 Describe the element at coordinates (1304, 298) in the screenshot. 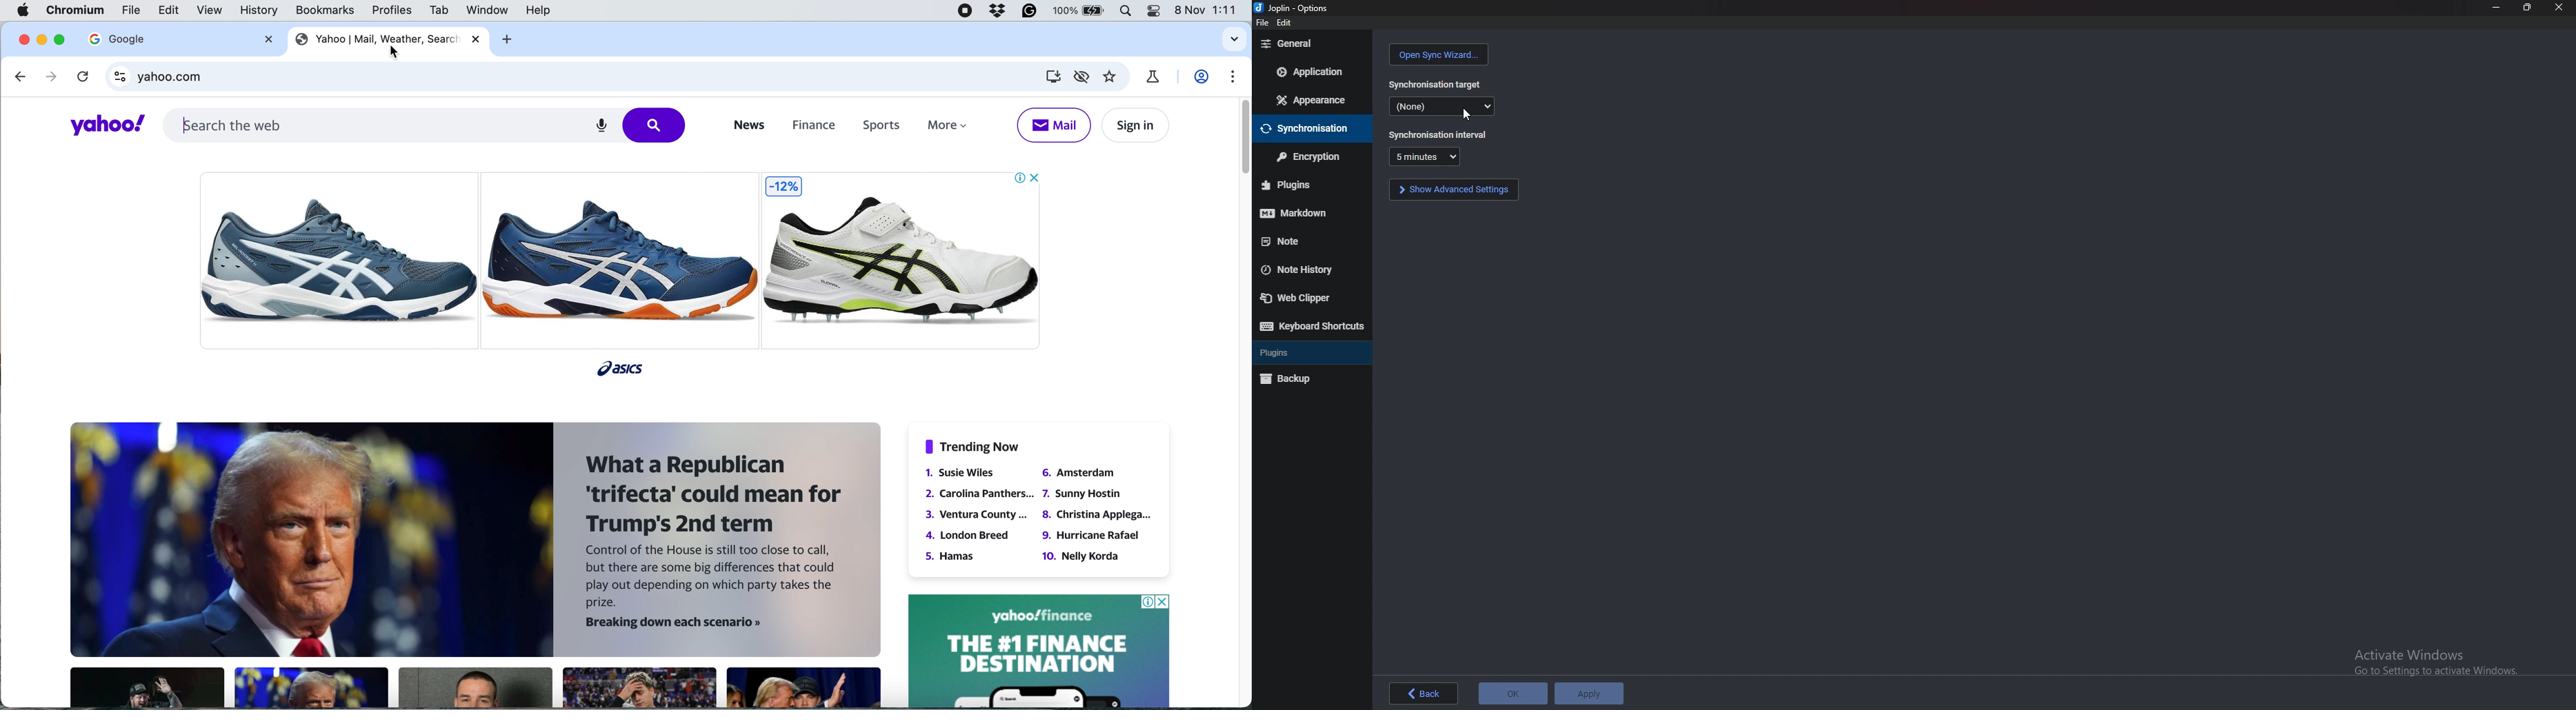

I see `web clipper` at that location.